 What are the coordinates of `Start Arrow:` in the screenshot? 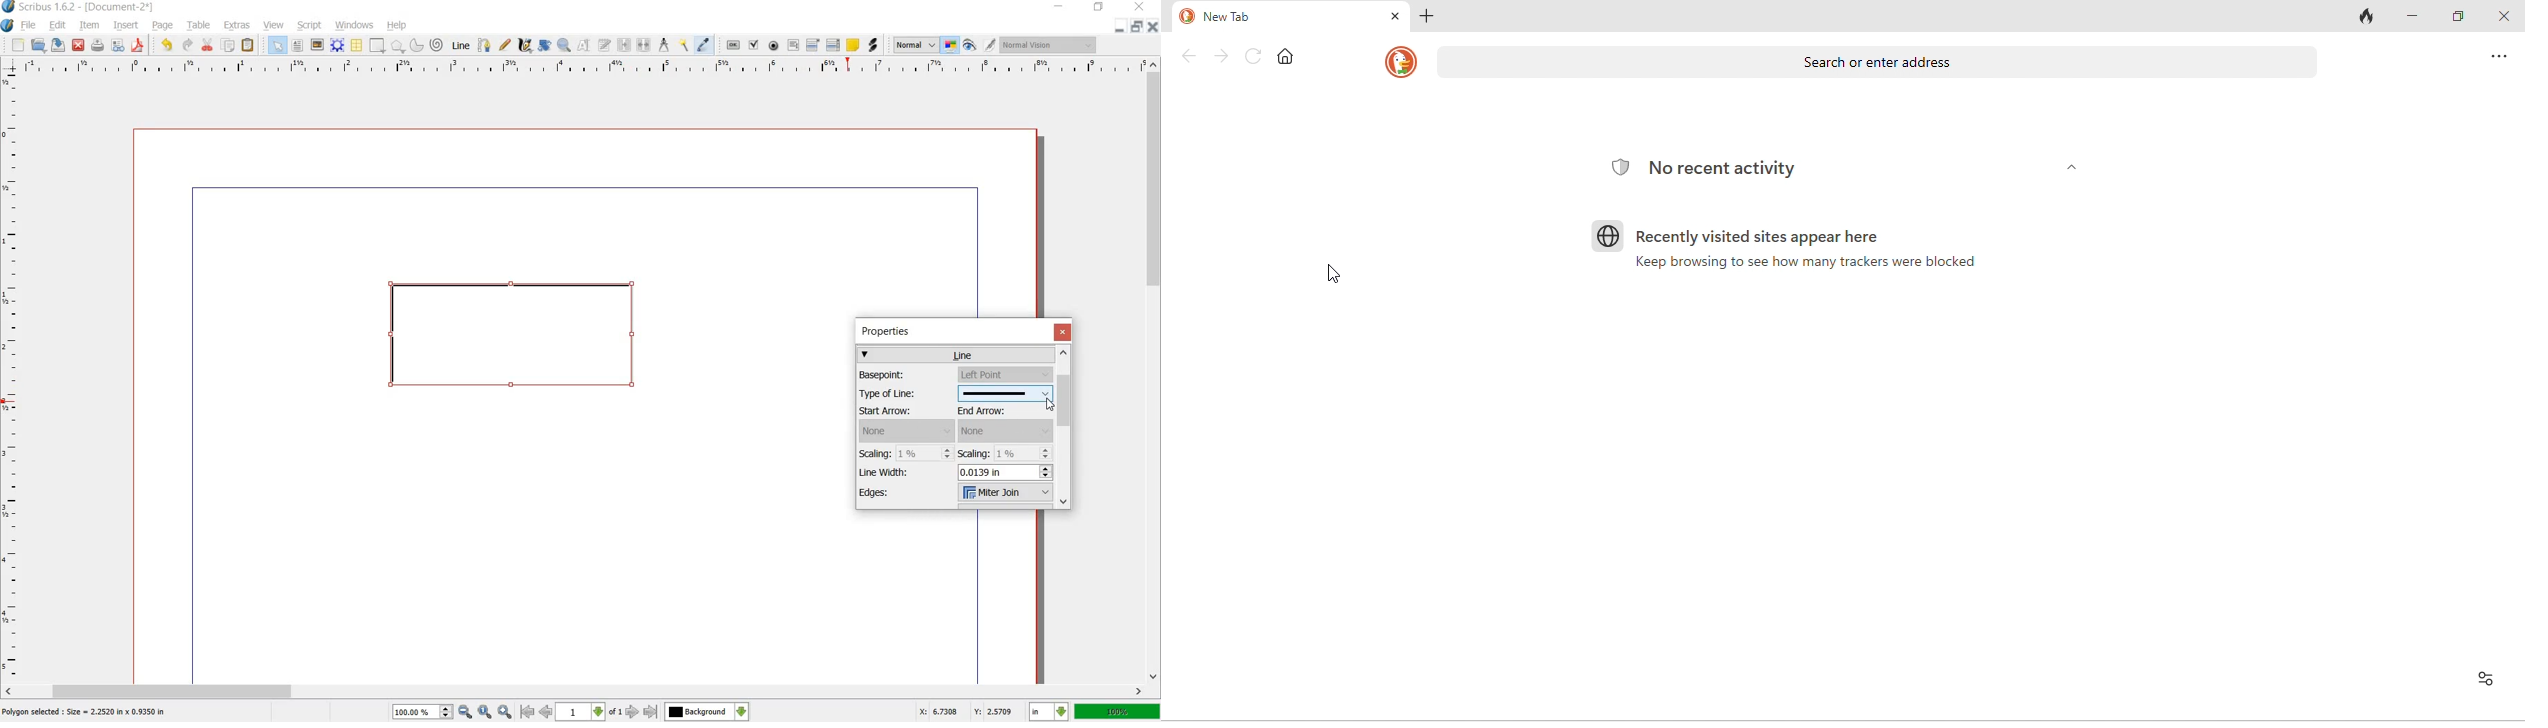 It's located at (902, 411).